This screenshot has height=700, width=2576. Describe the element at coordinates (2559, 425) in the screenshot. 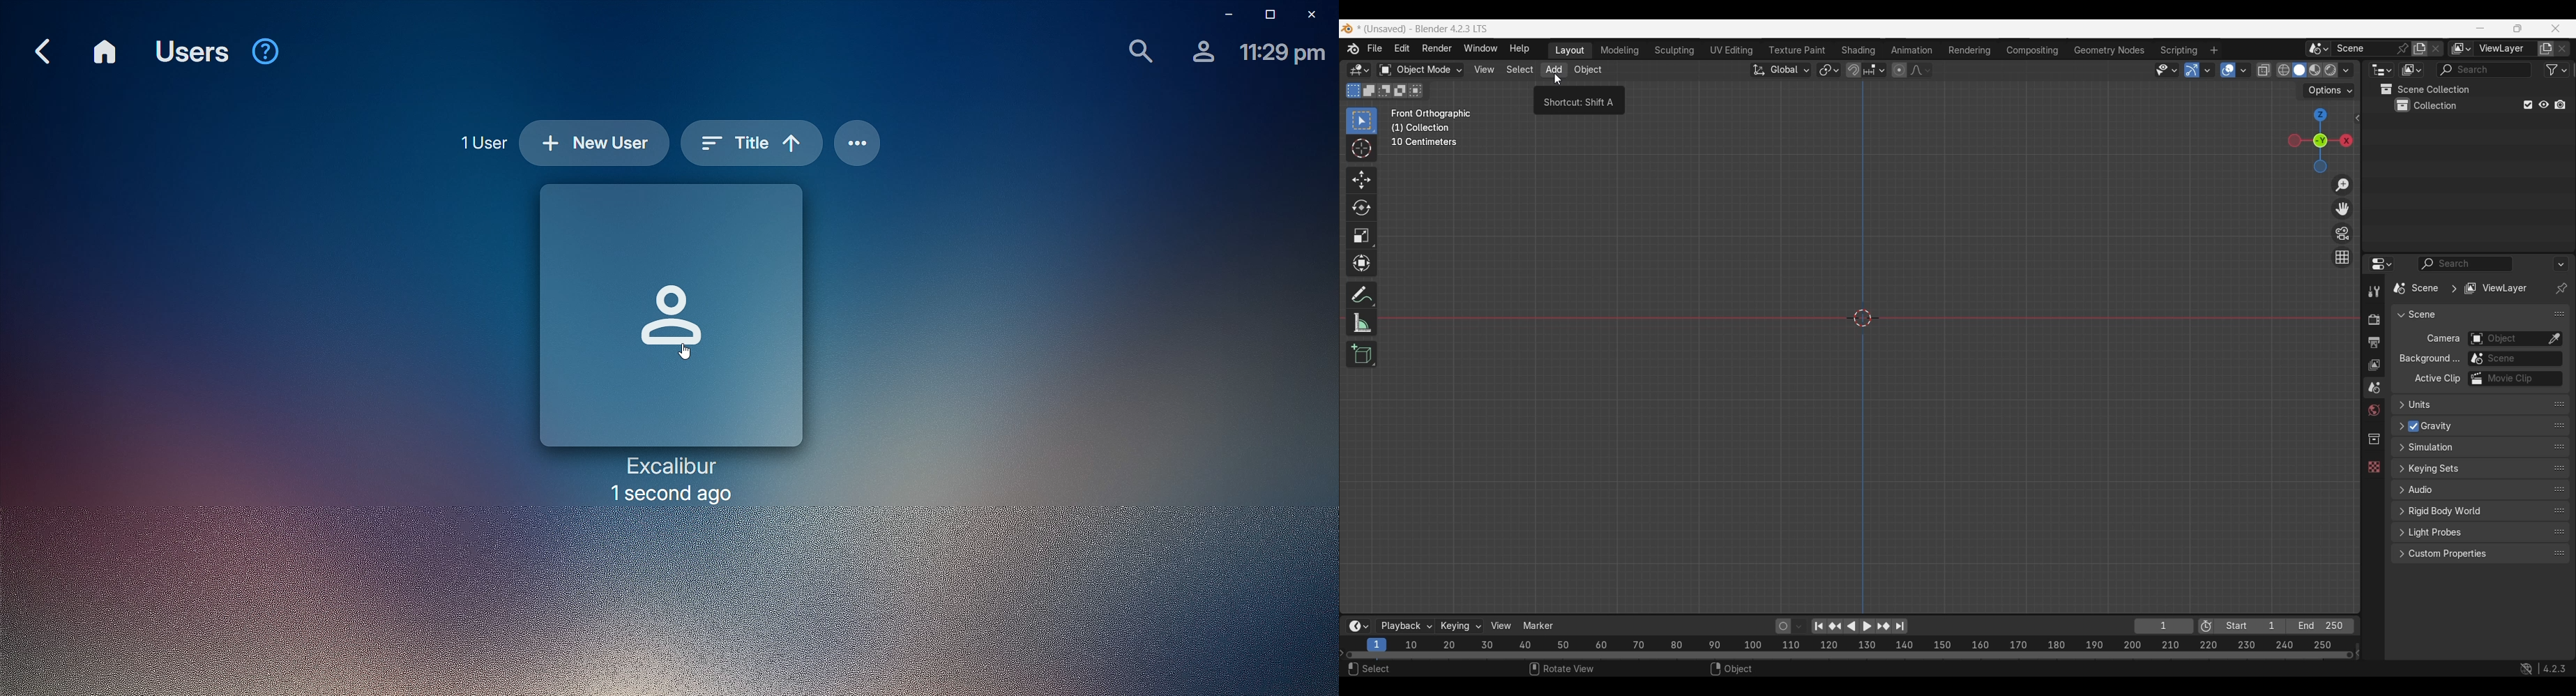

I see `Change order in the list` at that location.